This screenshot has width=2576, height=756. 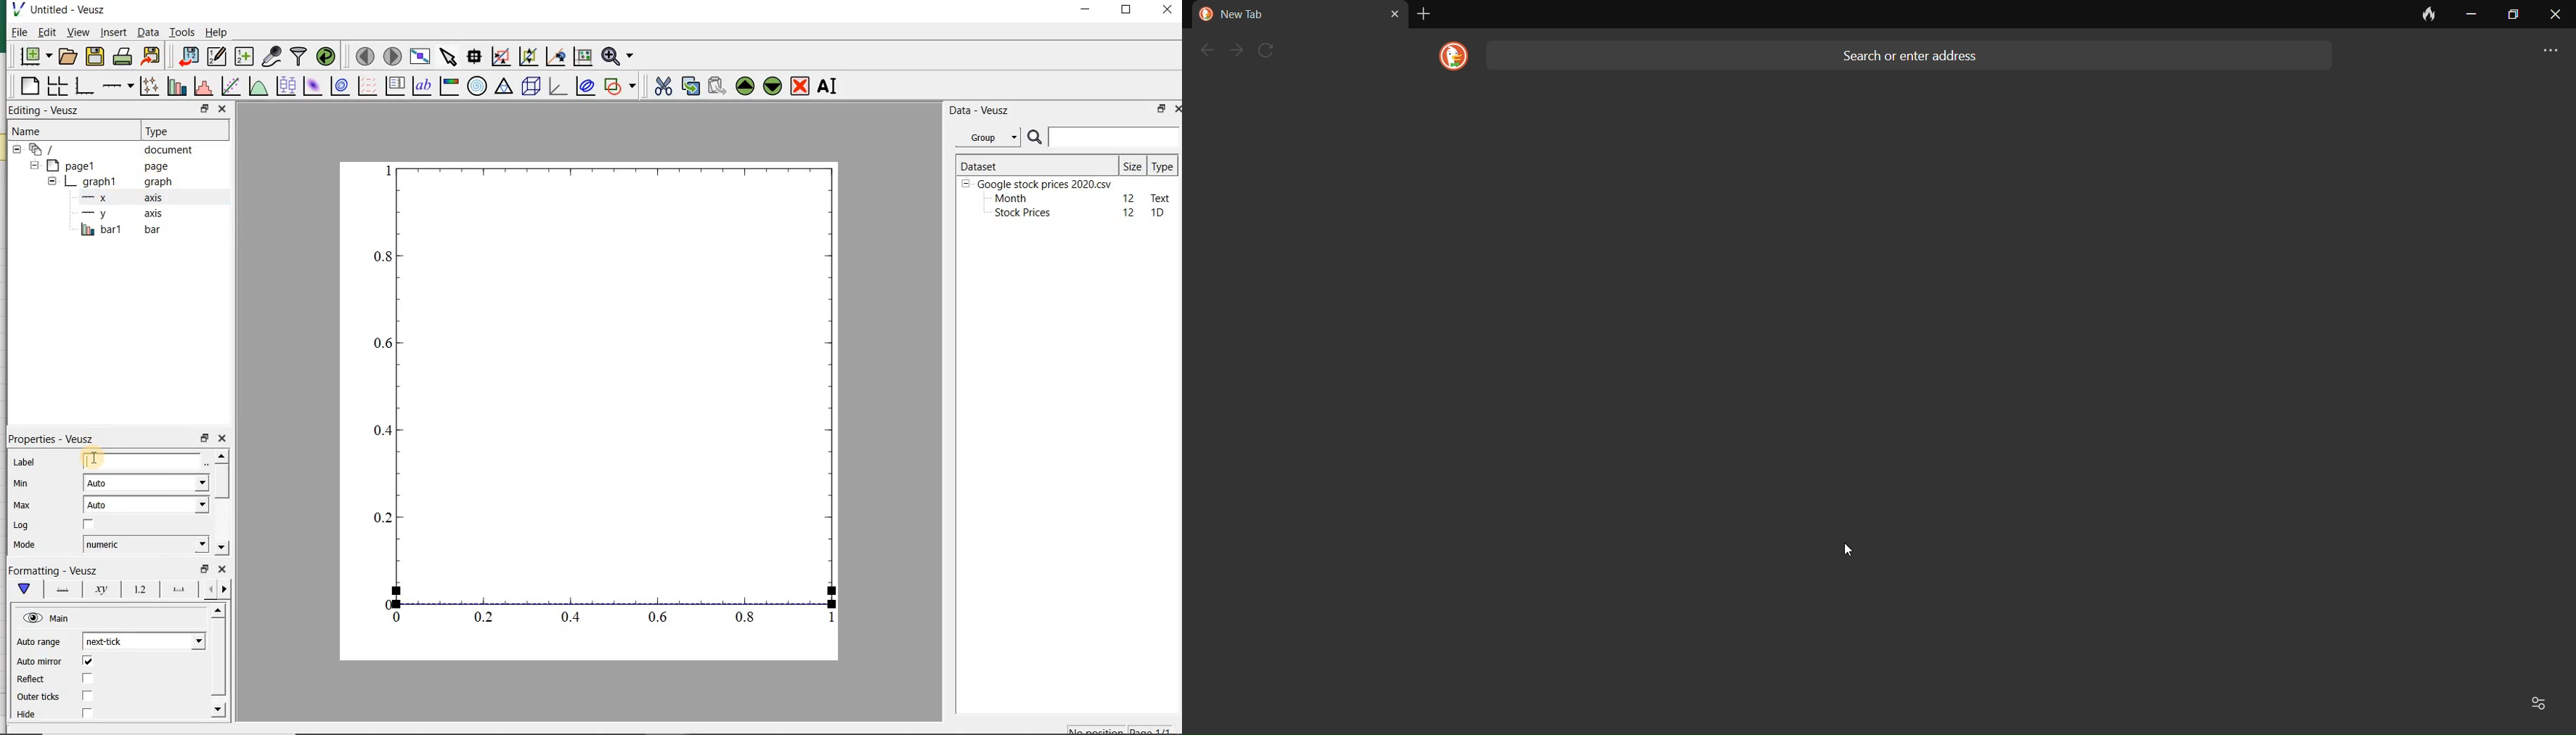 I want to click on more, so click(x=2543, y=52).